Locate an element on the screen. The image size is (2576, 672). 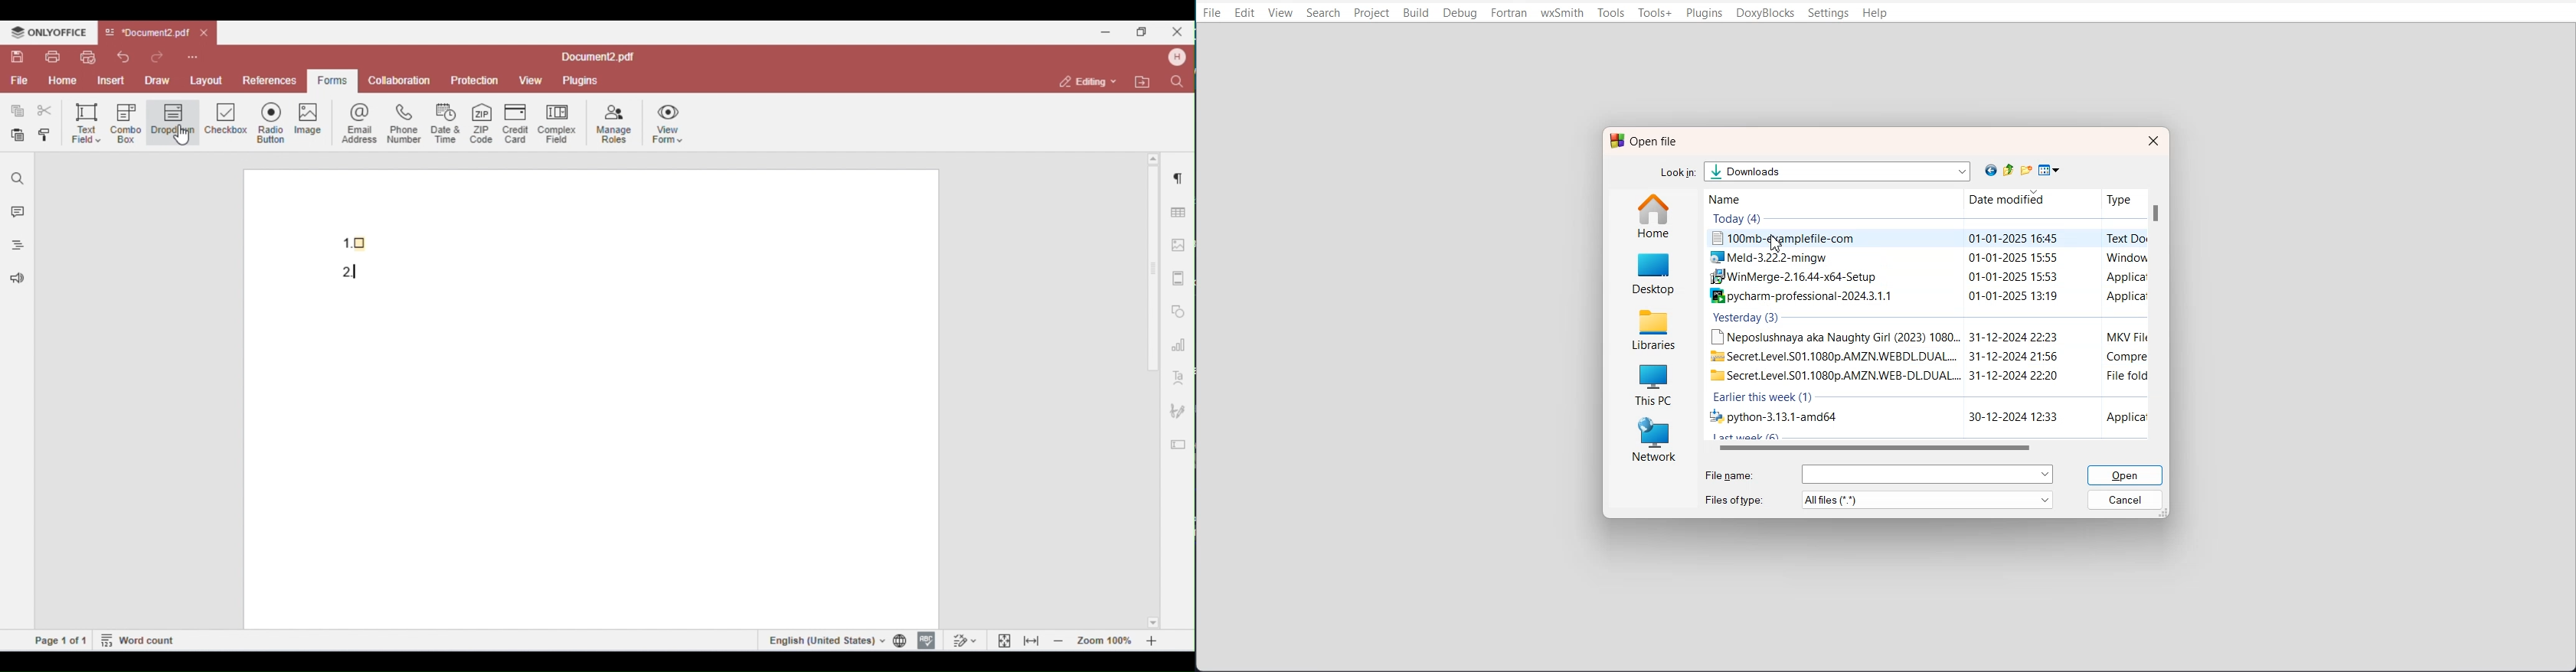
go back Previous file is located at coordinates (1992, 171).